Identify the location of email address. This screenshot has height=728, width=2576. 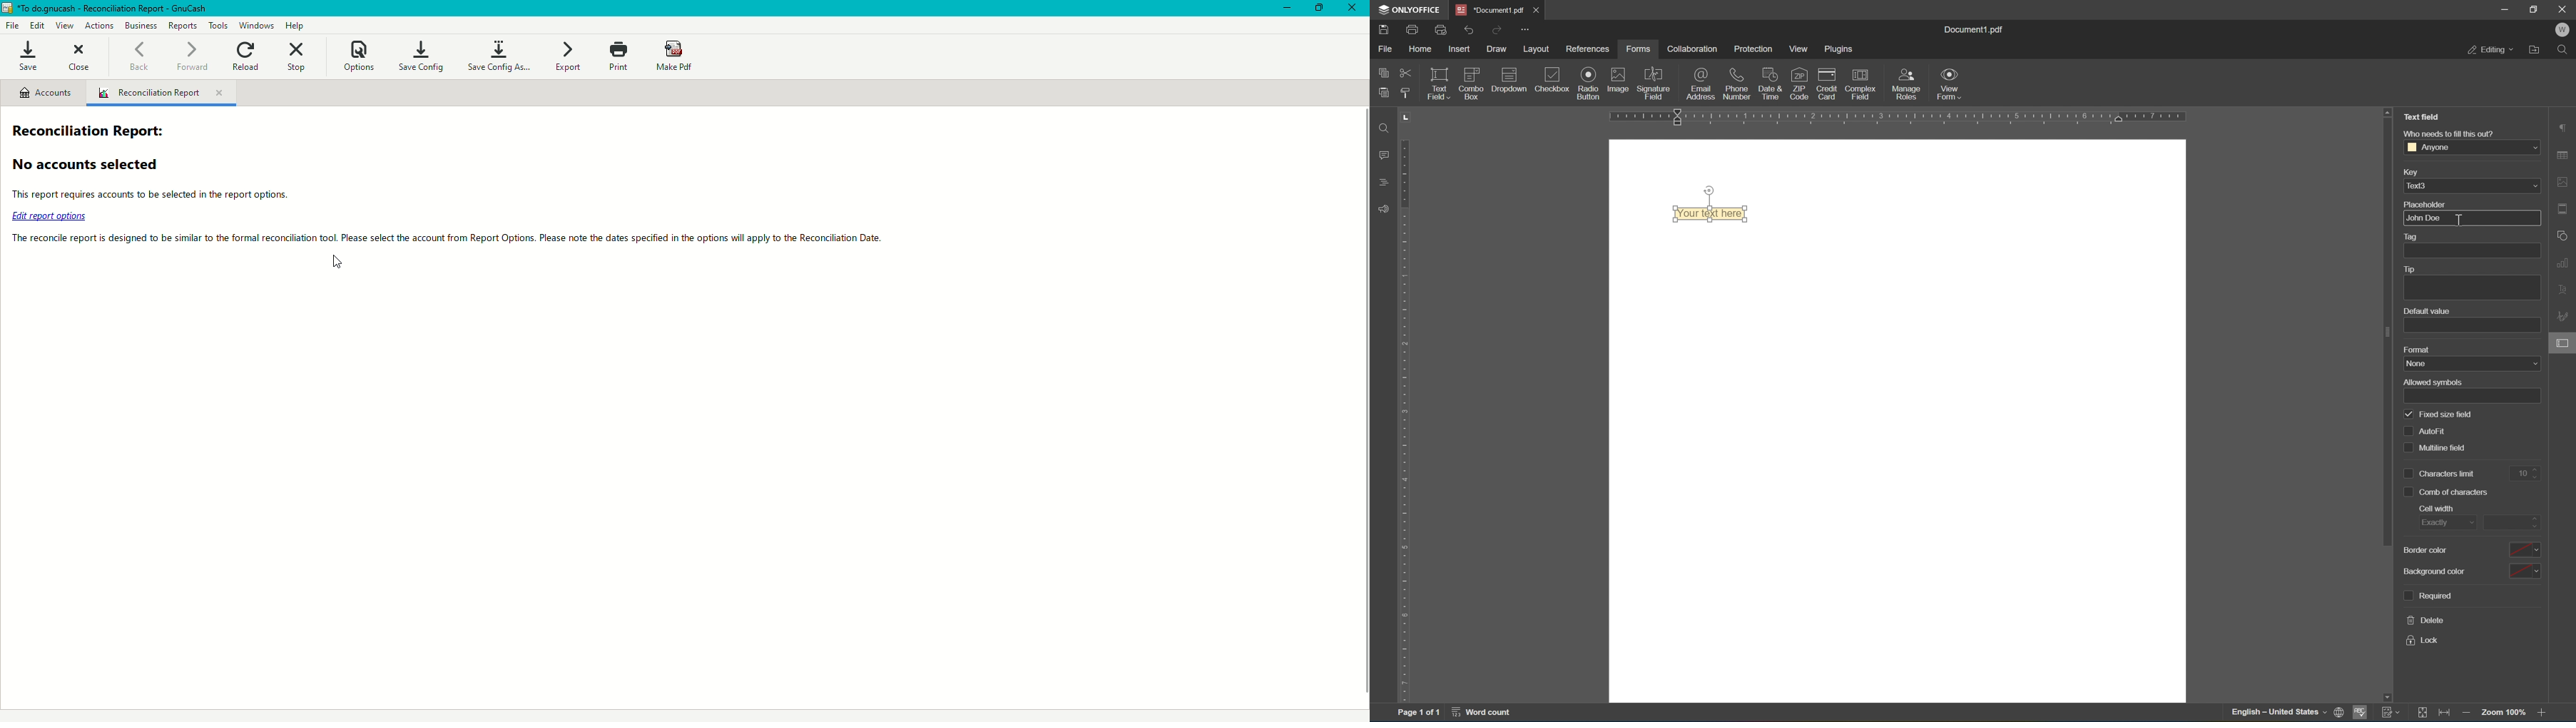
(1701, 83).